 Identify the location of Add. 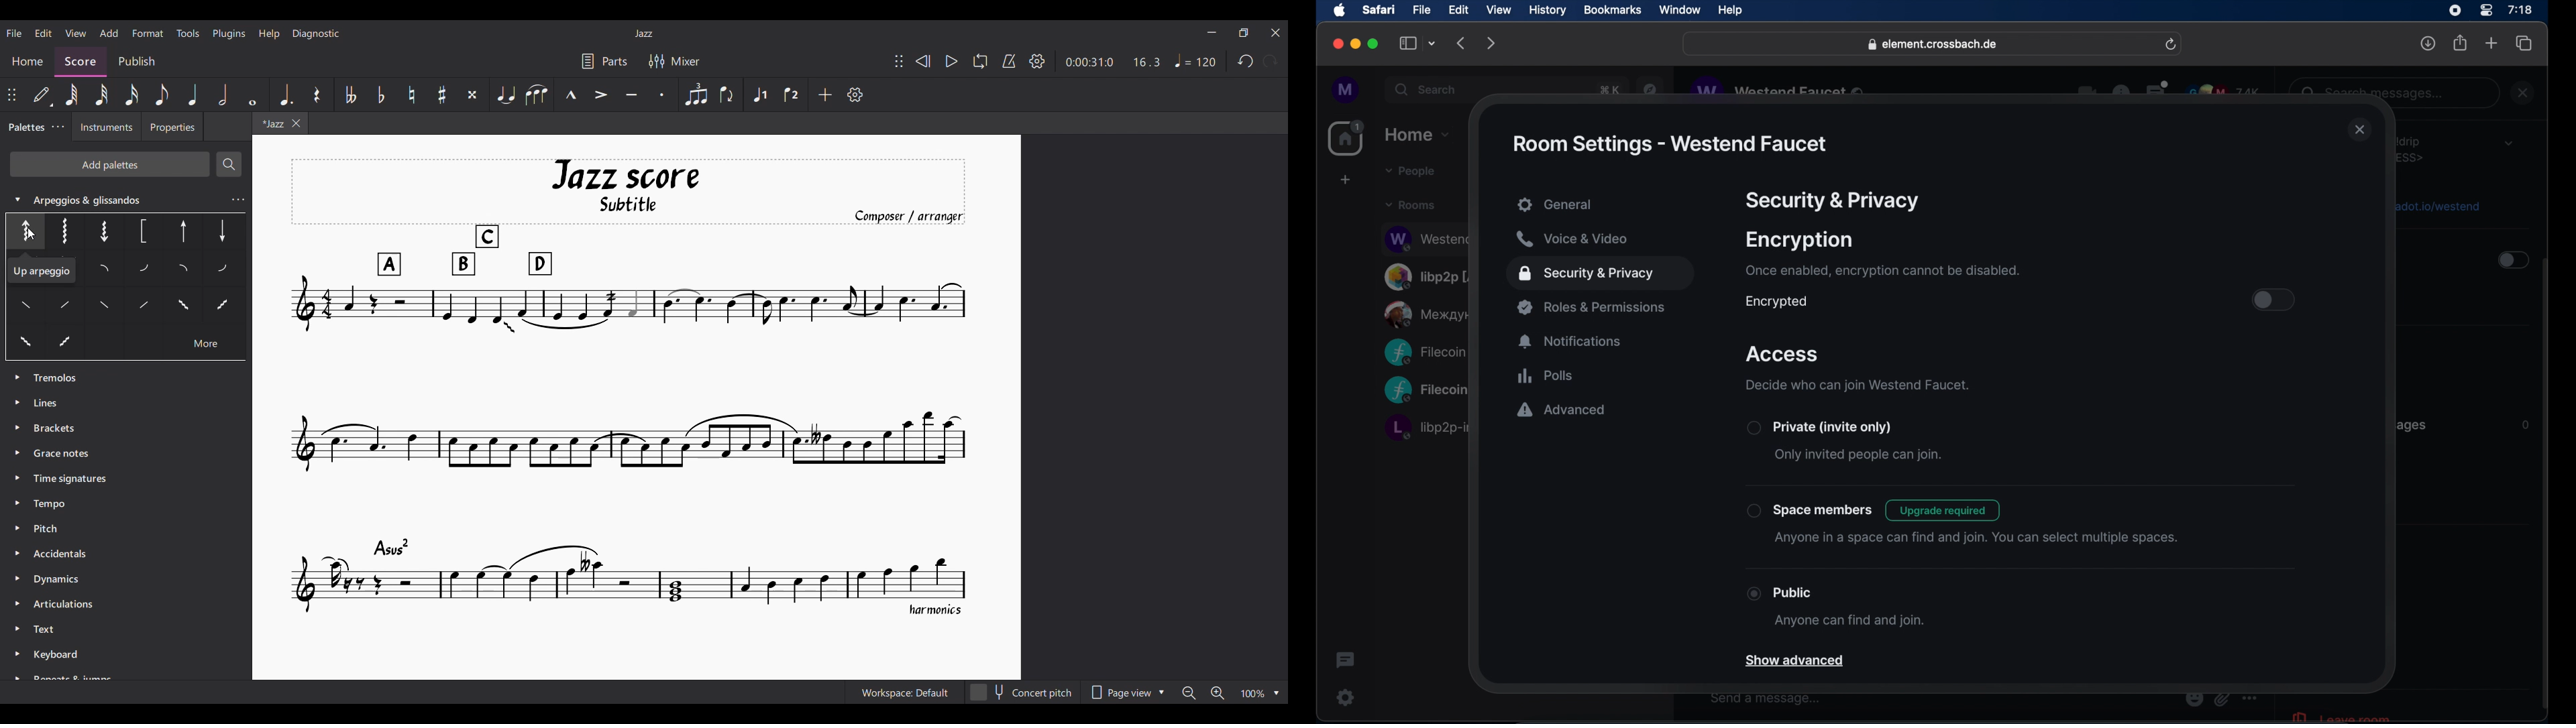
(826, 95).